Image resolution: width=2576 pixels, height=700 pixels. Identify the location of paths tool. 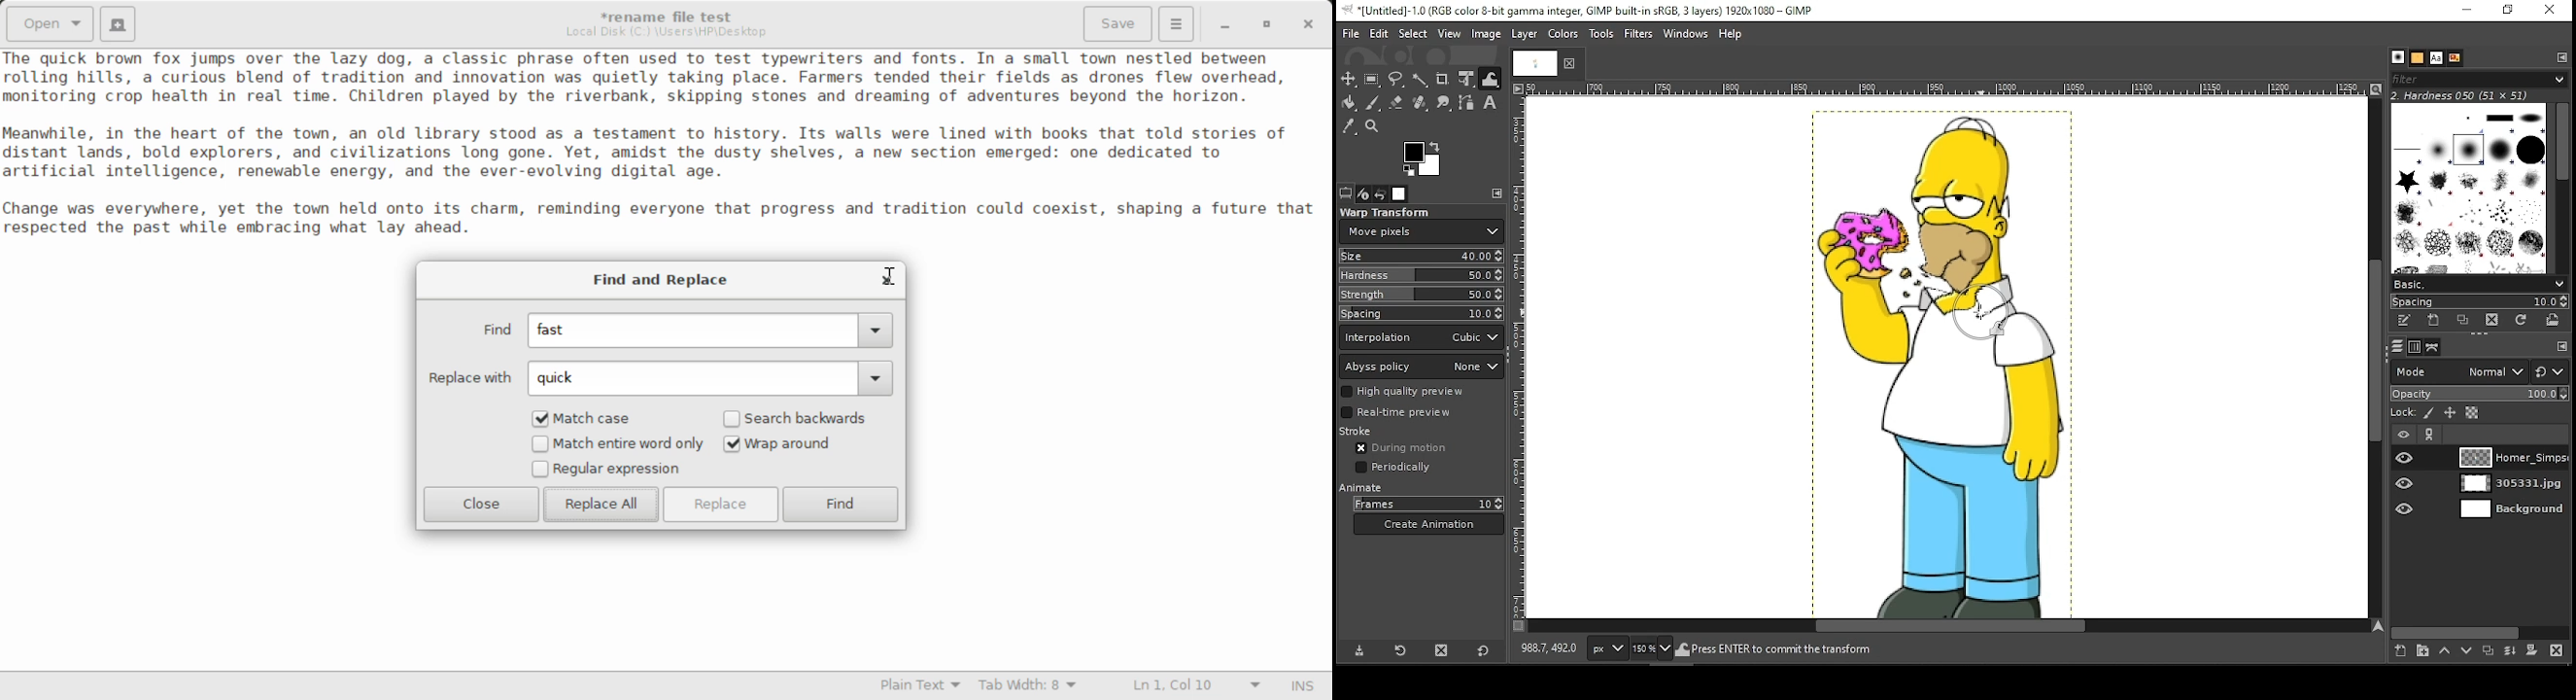
(1465, 103).